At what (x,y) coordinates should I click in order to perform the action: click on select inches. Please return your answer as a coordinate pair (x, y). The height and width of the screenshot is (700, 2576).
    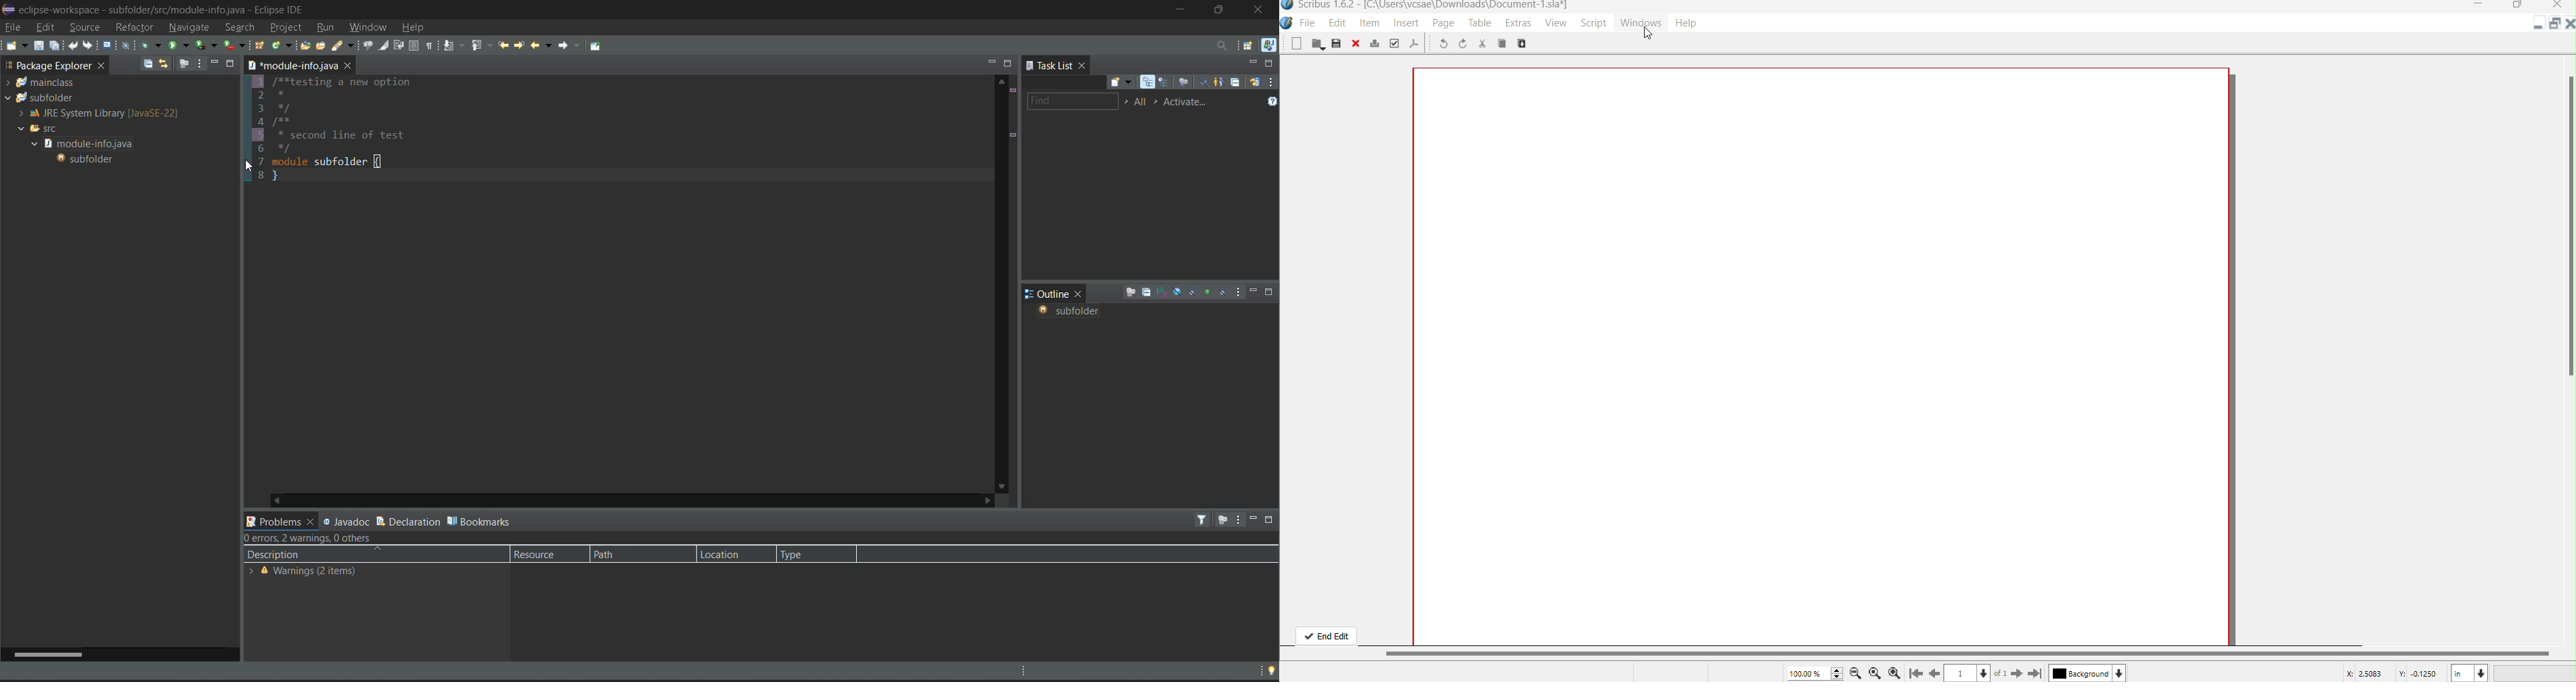
    Looking at the image, I should click on (2469, 673).